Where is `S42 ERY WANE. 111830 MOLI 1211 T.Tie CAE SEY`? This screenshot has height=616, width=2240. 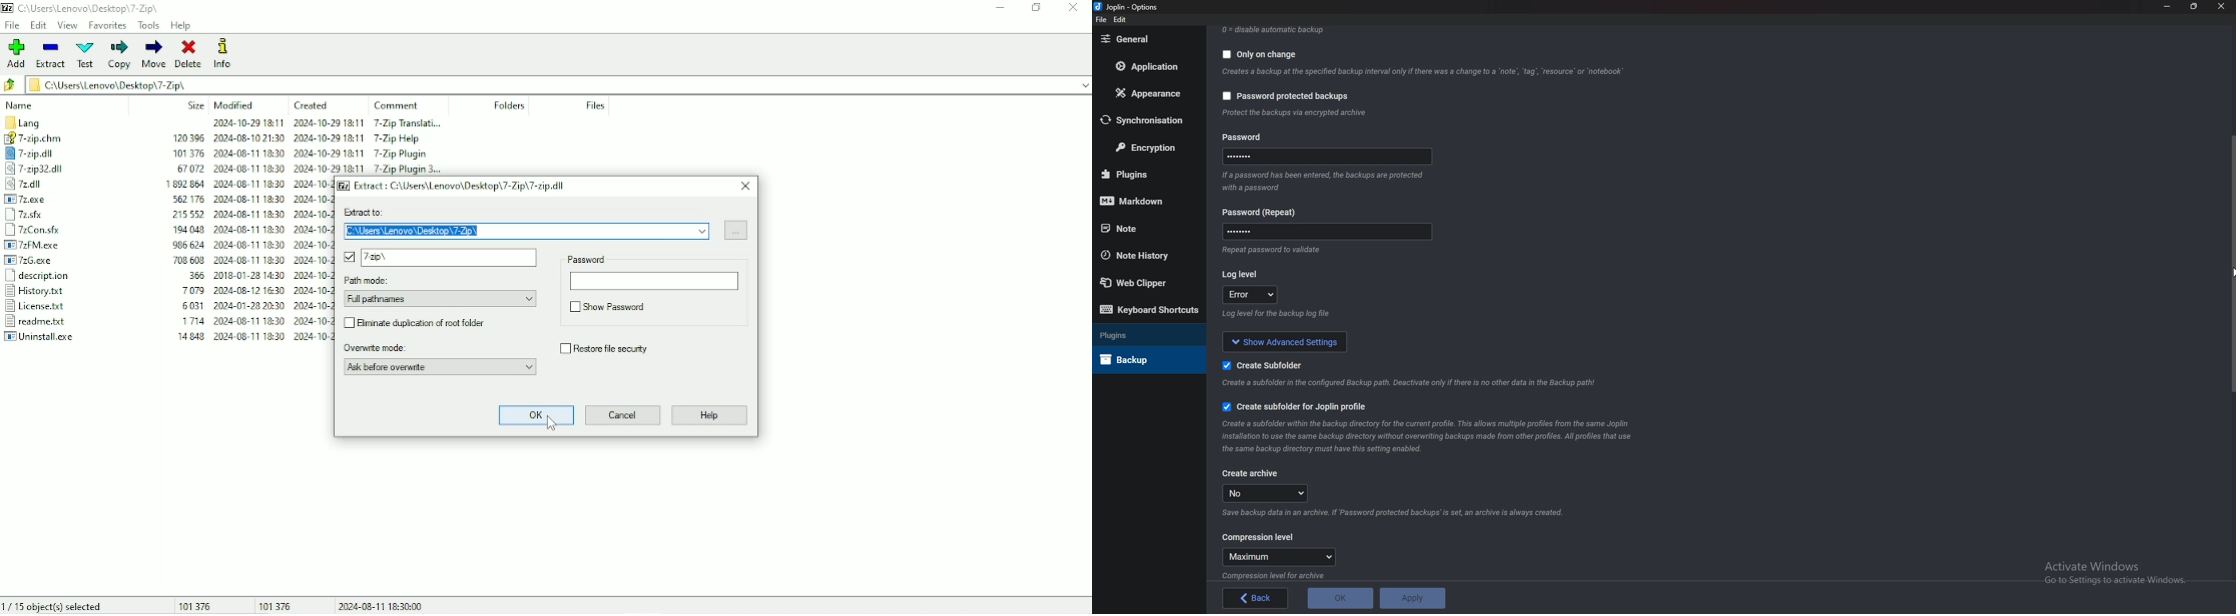
S42 ERY WANE. 111830 MOLI 1211 T.Tie CAE SEY is located at coordinates (241, 213).